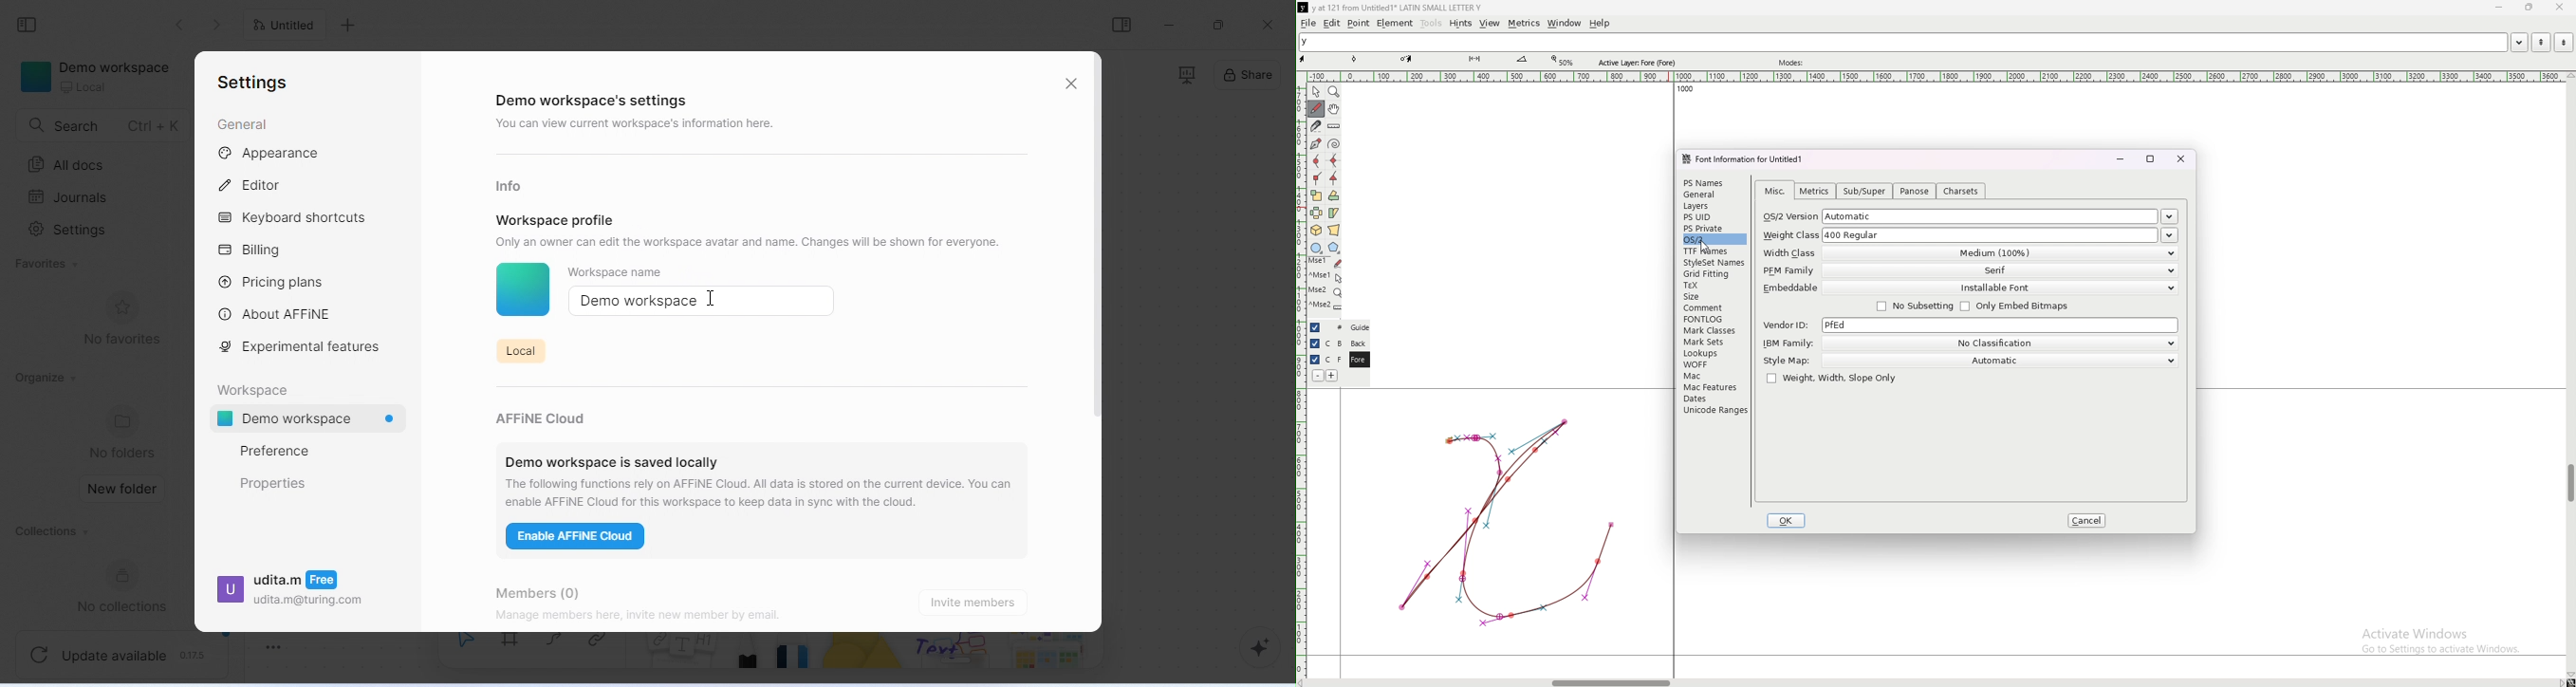  I want to click on 1000, so click(1682, 91).